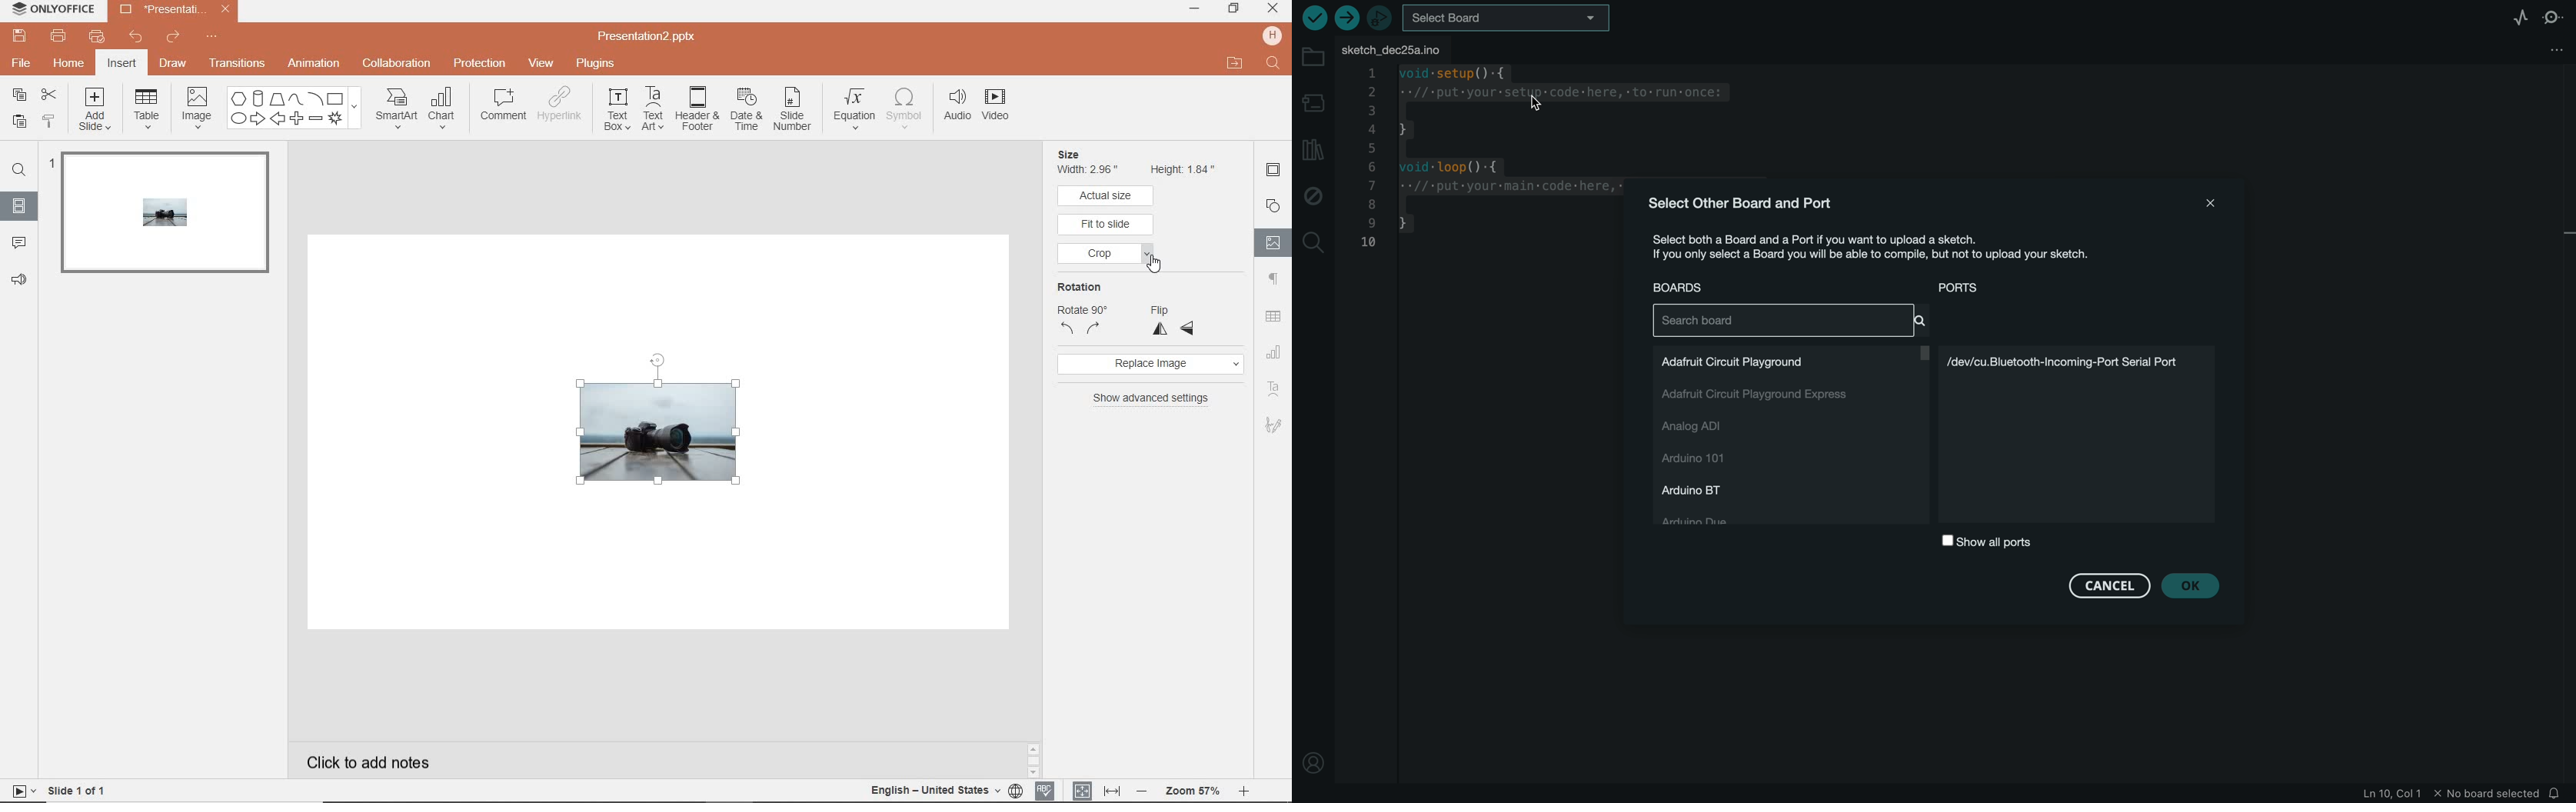 The width and height of the screenshot is (2576, 812). Describe the element at coordinates (1037, 759) in the screenshot. I see `scrollbar` at that location.